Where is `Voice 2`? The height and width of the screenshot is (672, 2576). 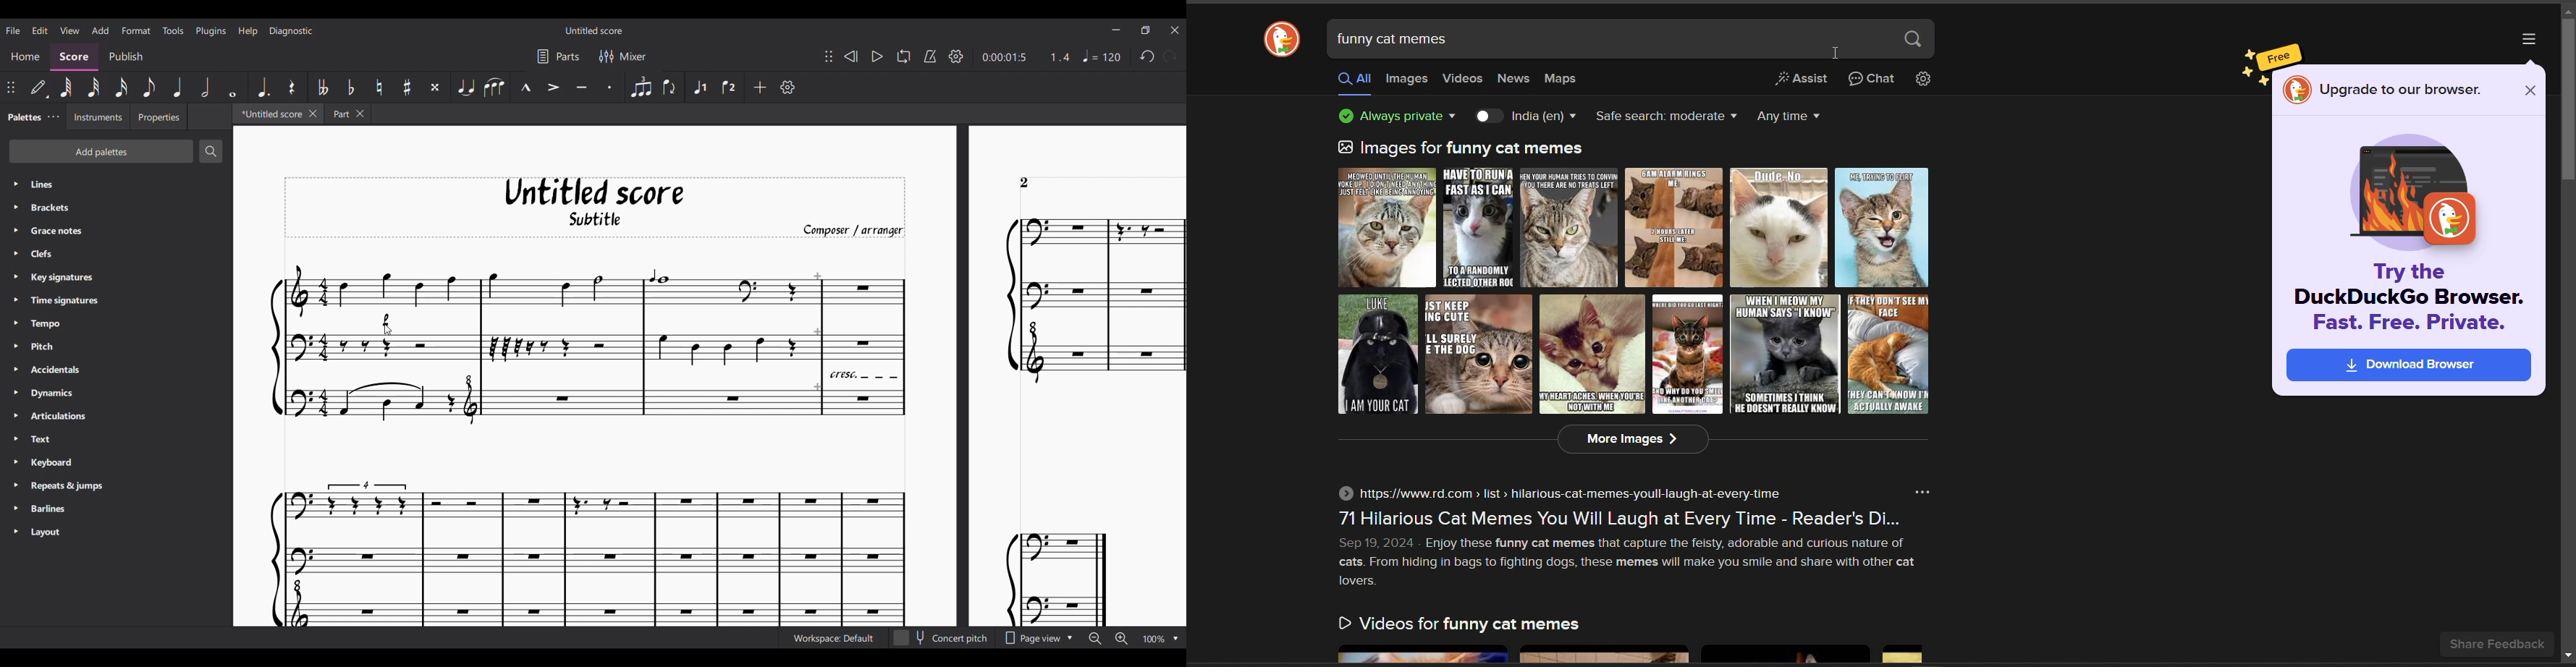
Voice 2 is located at coordinates (731, 87).